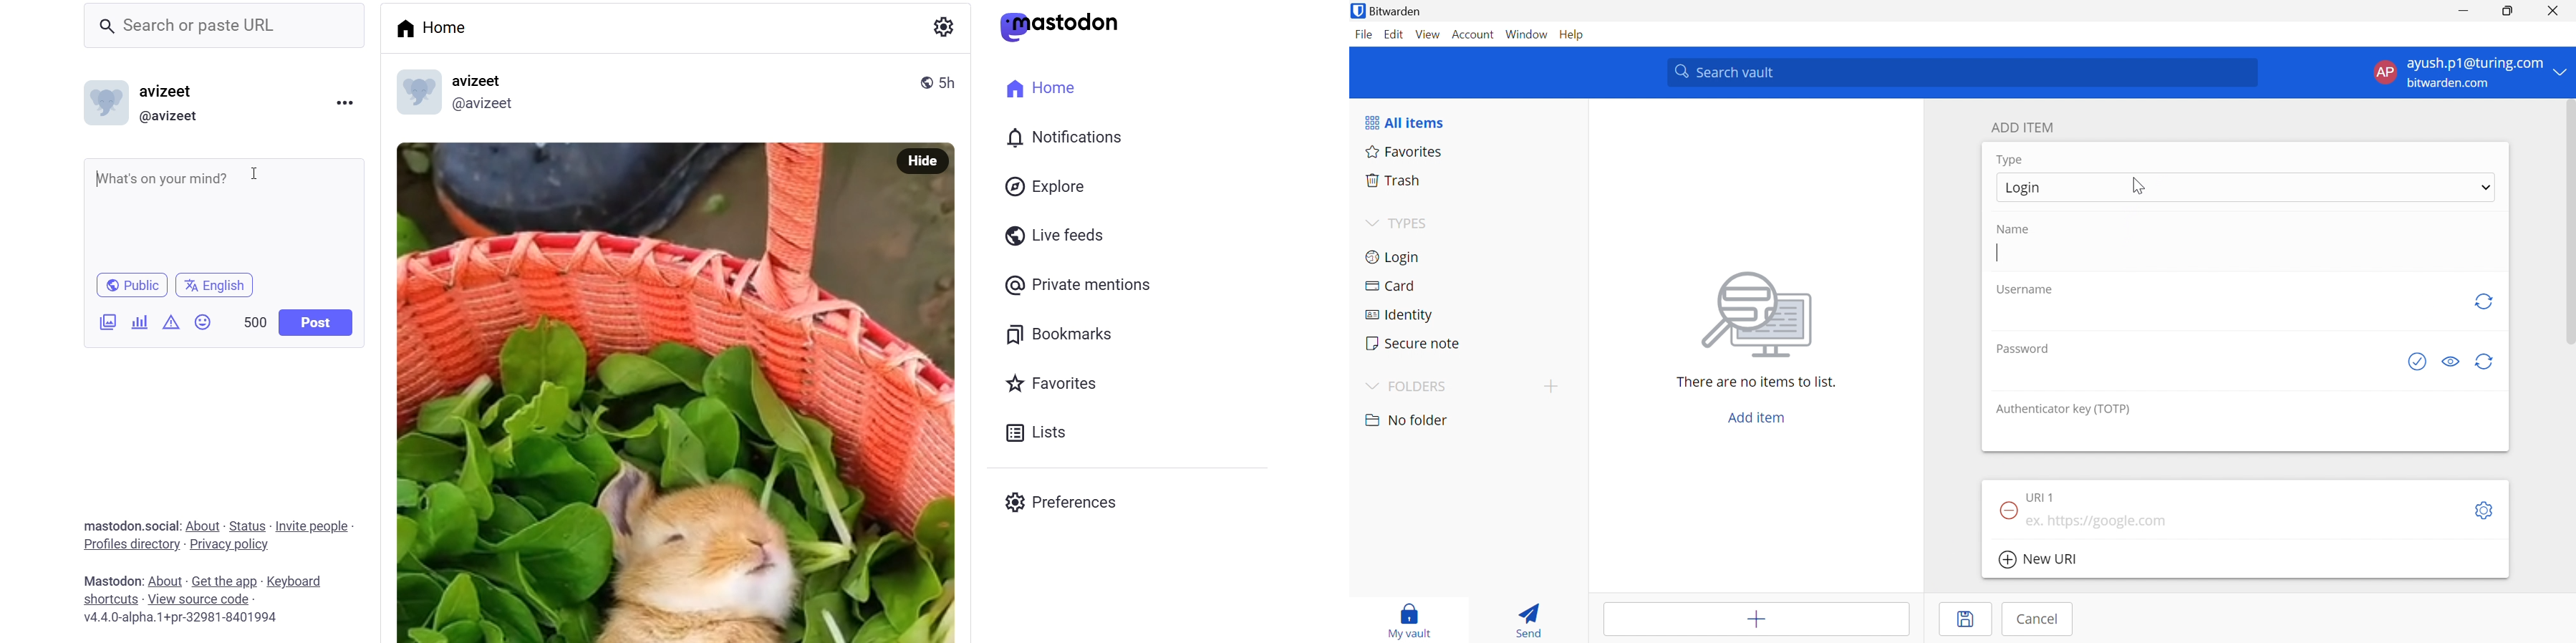  I want to click on id, so click(489, 106).